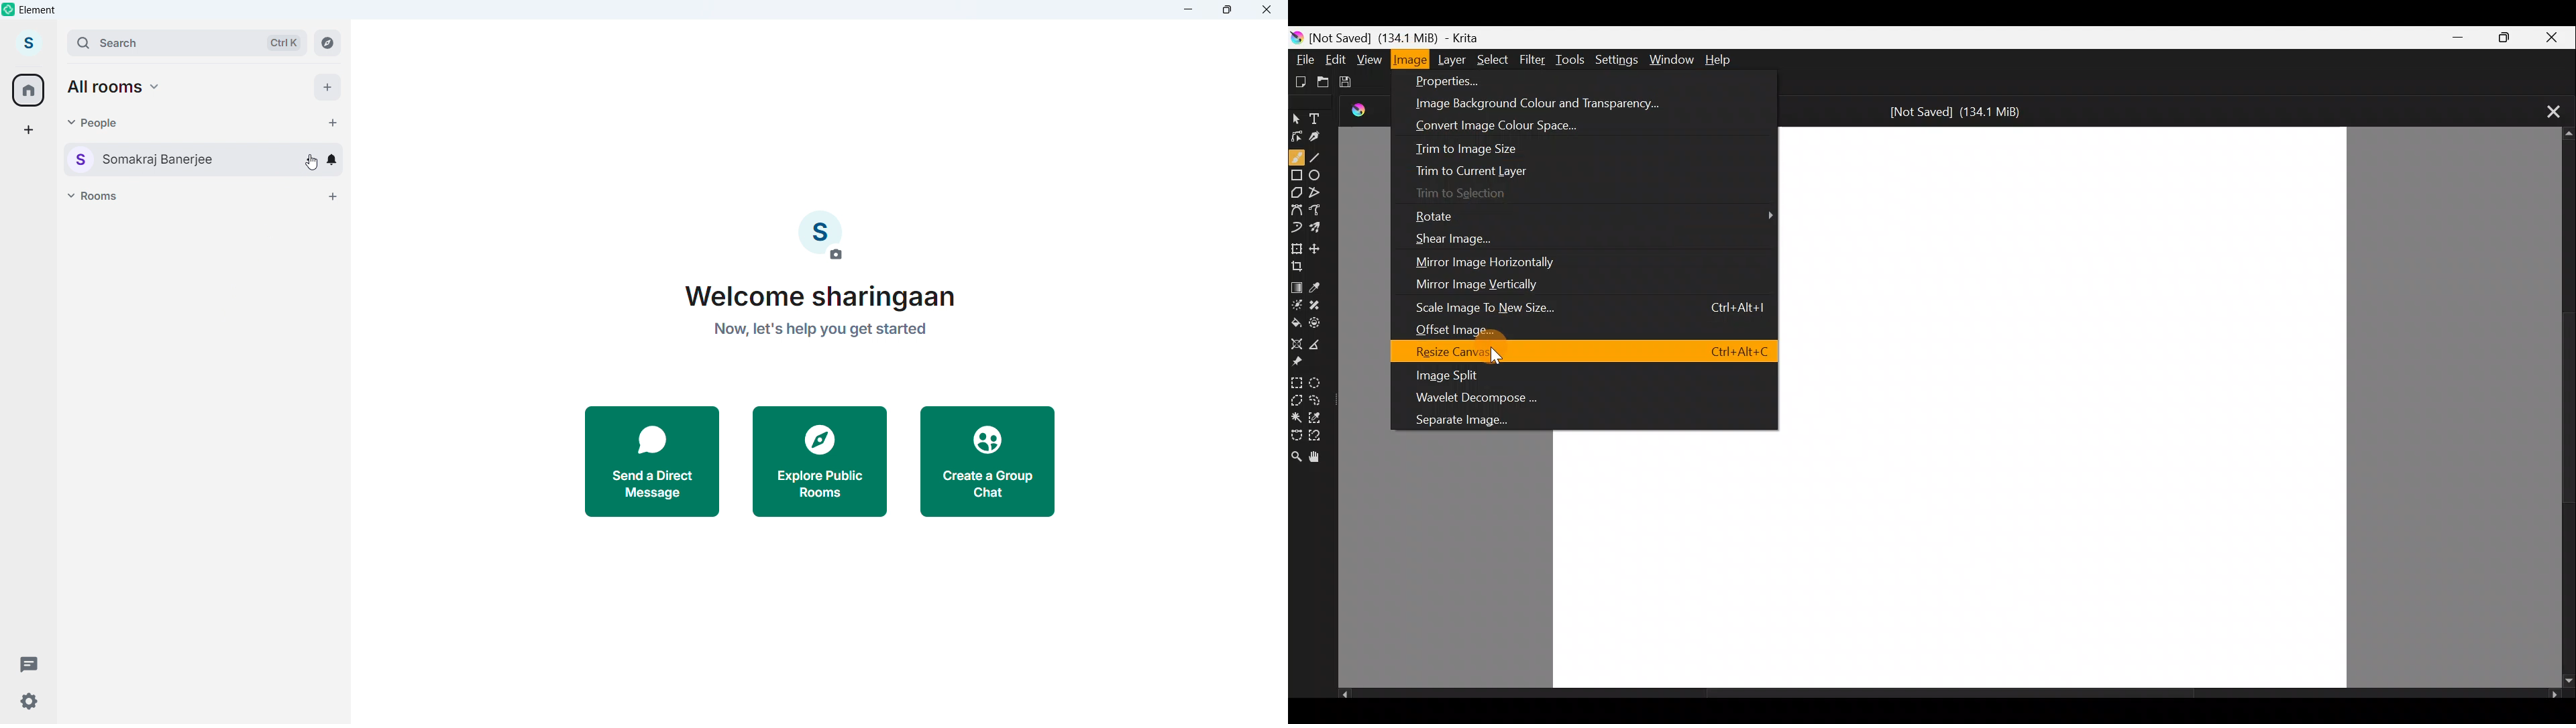 The image size is (2576, 728). What do you see at coordinates (1319, 158) in the screenshot?
I see `Line tool` at bounding box center [1319, 158].